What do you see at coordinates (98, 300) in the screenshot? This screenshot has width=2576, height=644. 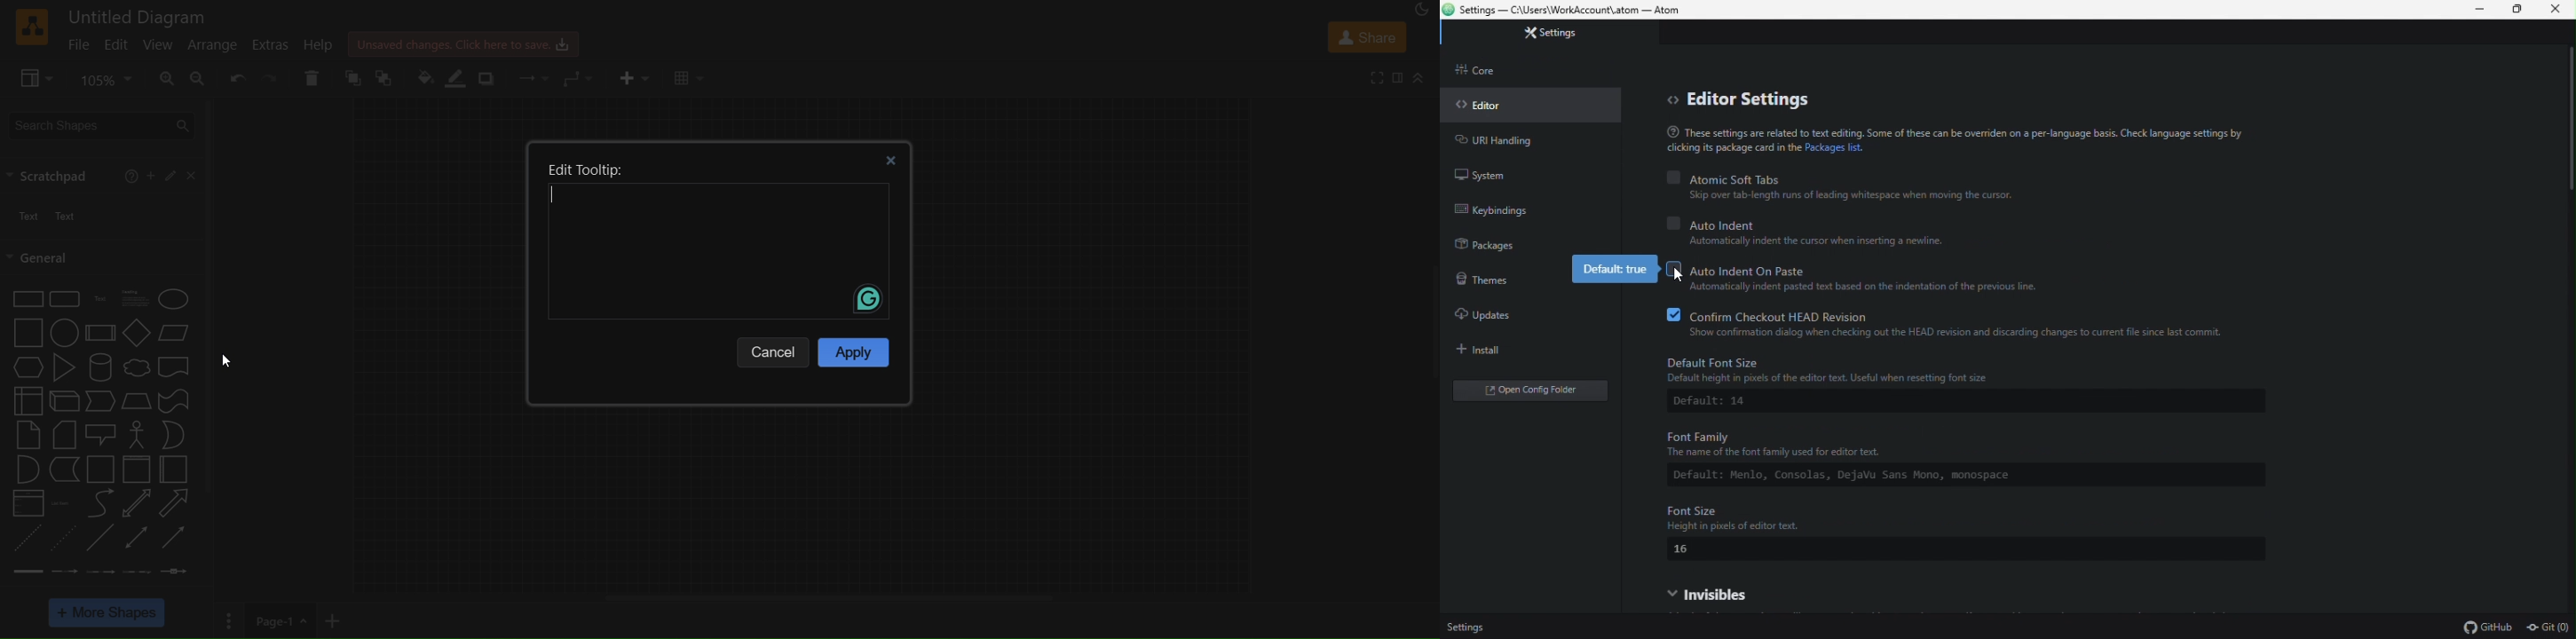 I see `text` at bounding box center [98, 300].